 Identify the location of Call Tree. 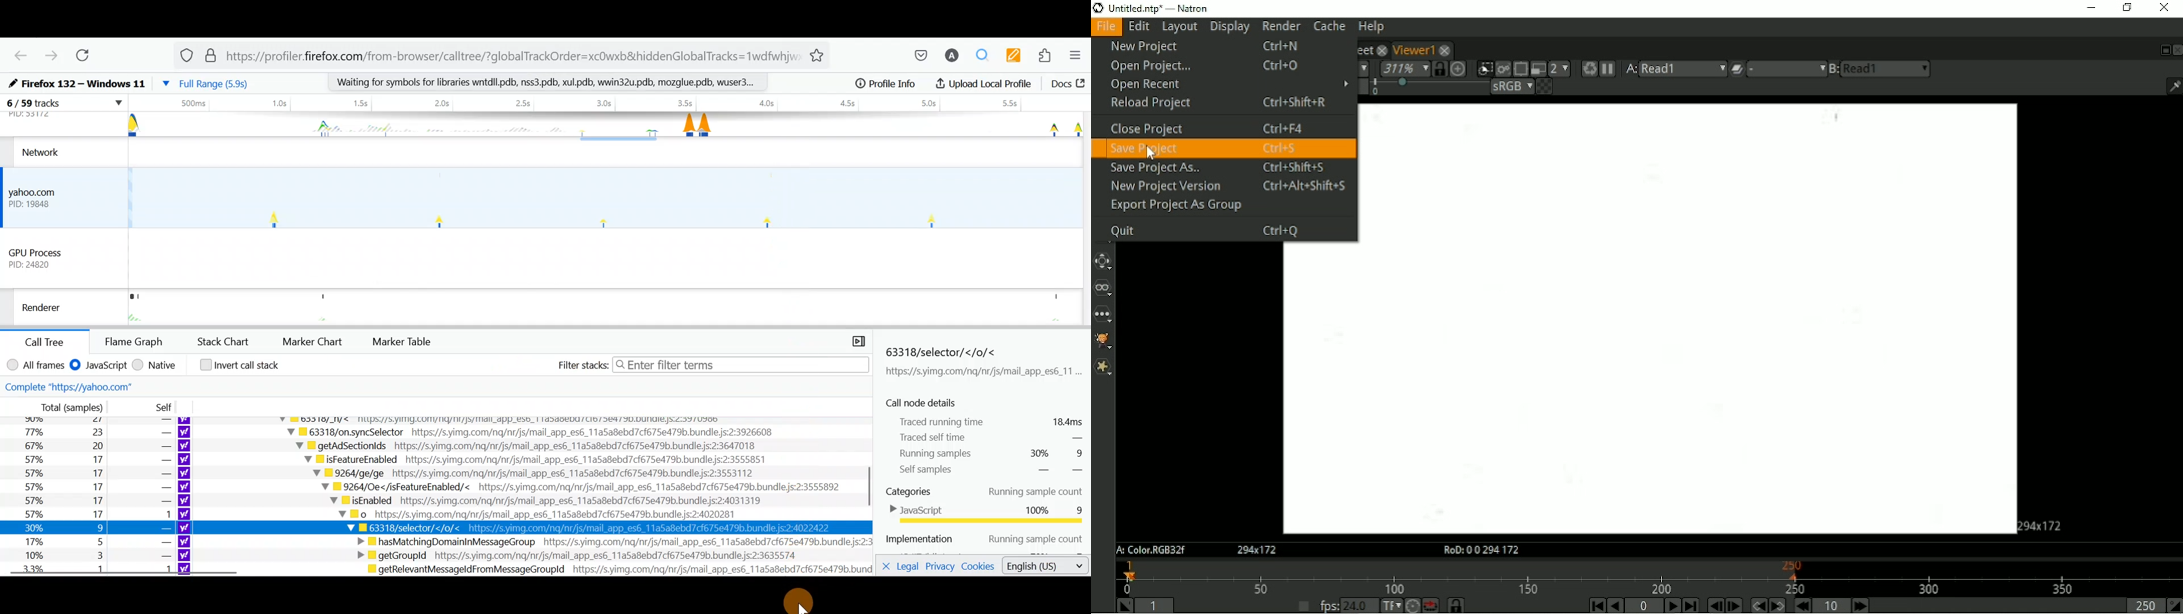
(49, 341).